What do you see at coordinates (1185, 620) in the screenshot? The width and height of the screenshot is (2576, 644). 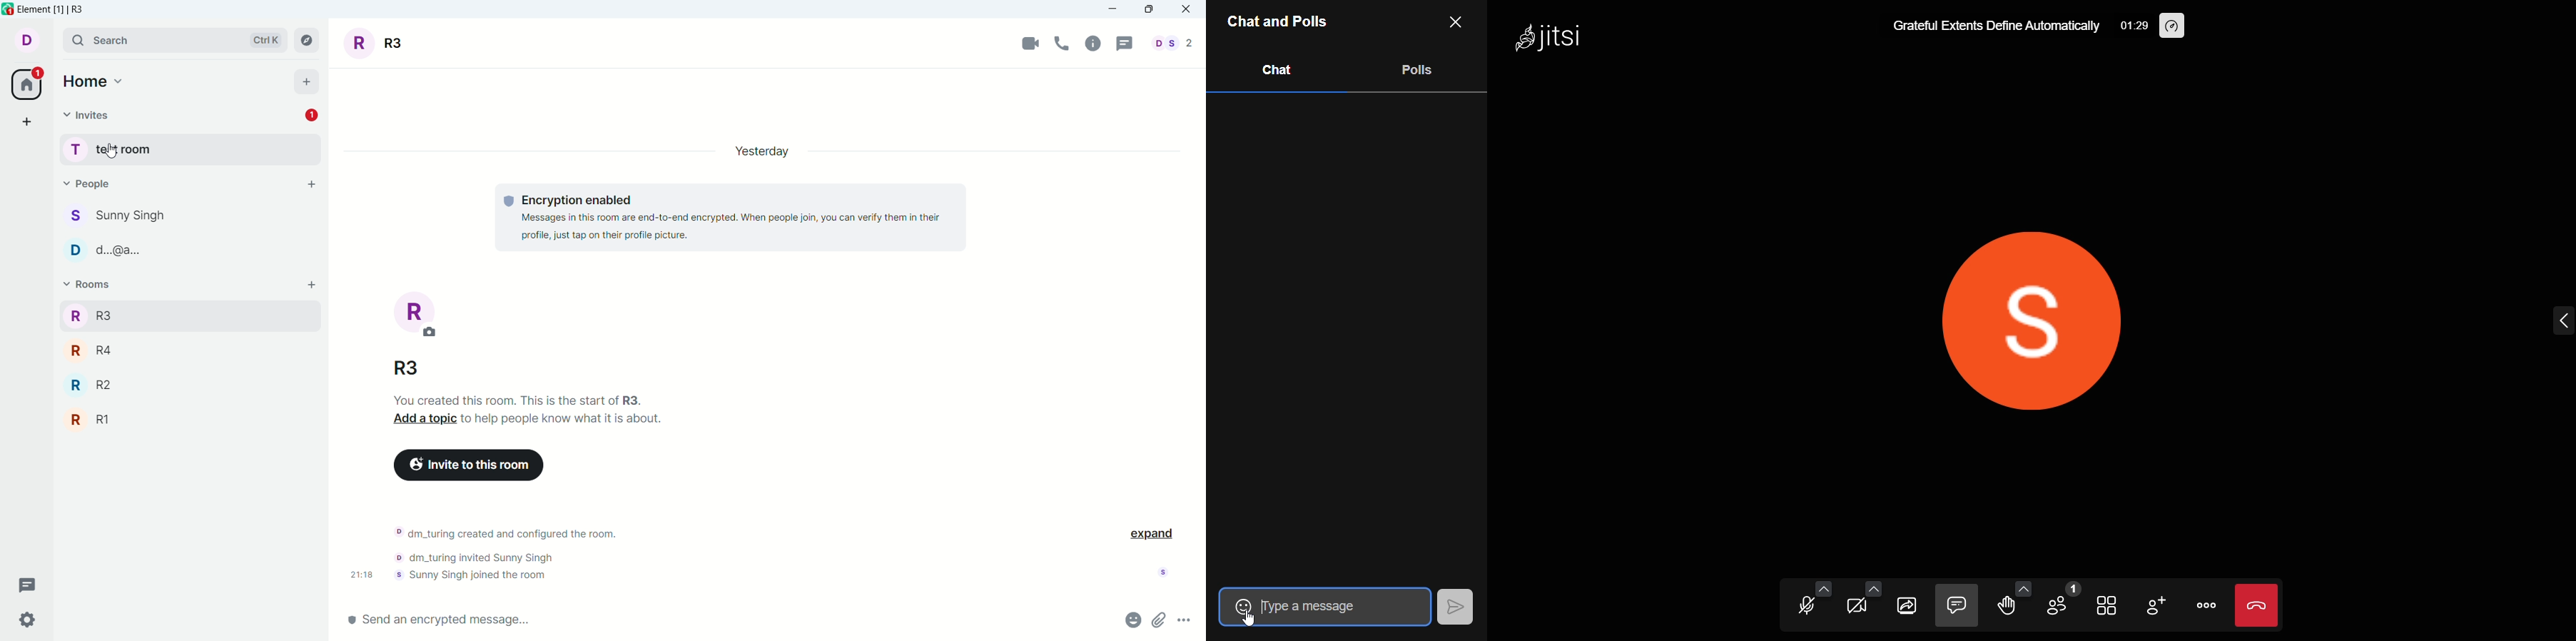 I see `options` at bounding box center [1185, 620].